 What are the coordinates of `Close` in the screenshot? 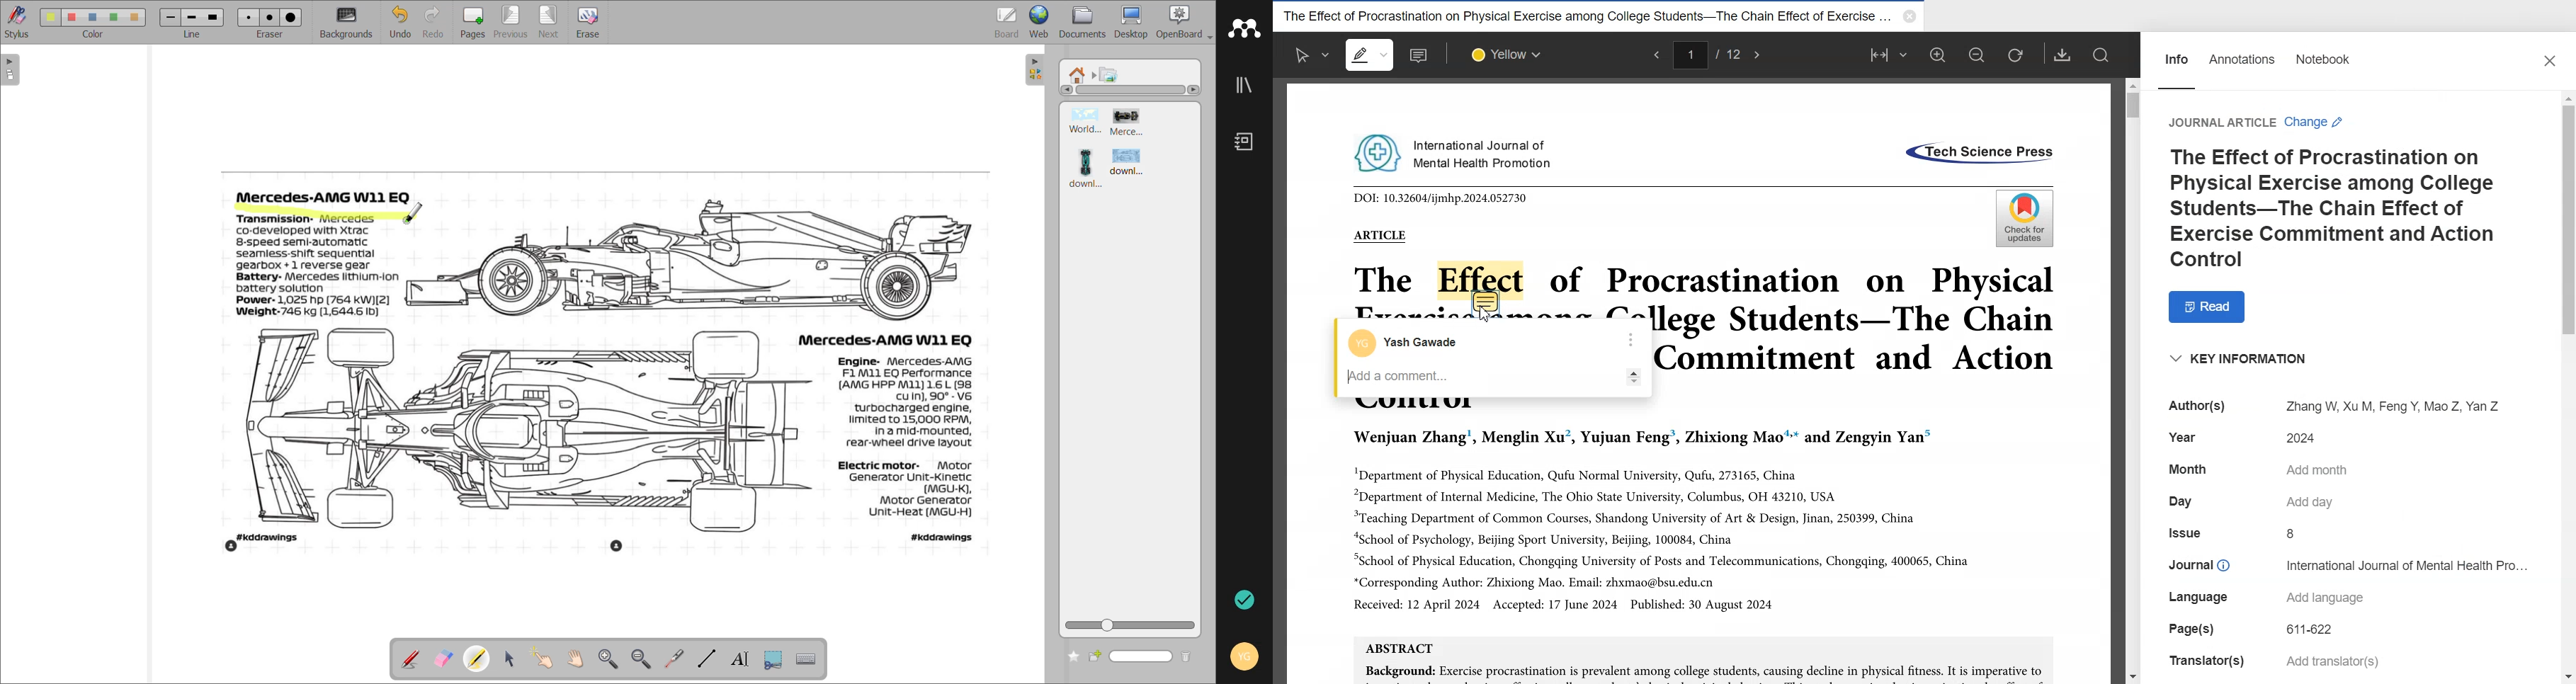 It's located at (2553, 63).